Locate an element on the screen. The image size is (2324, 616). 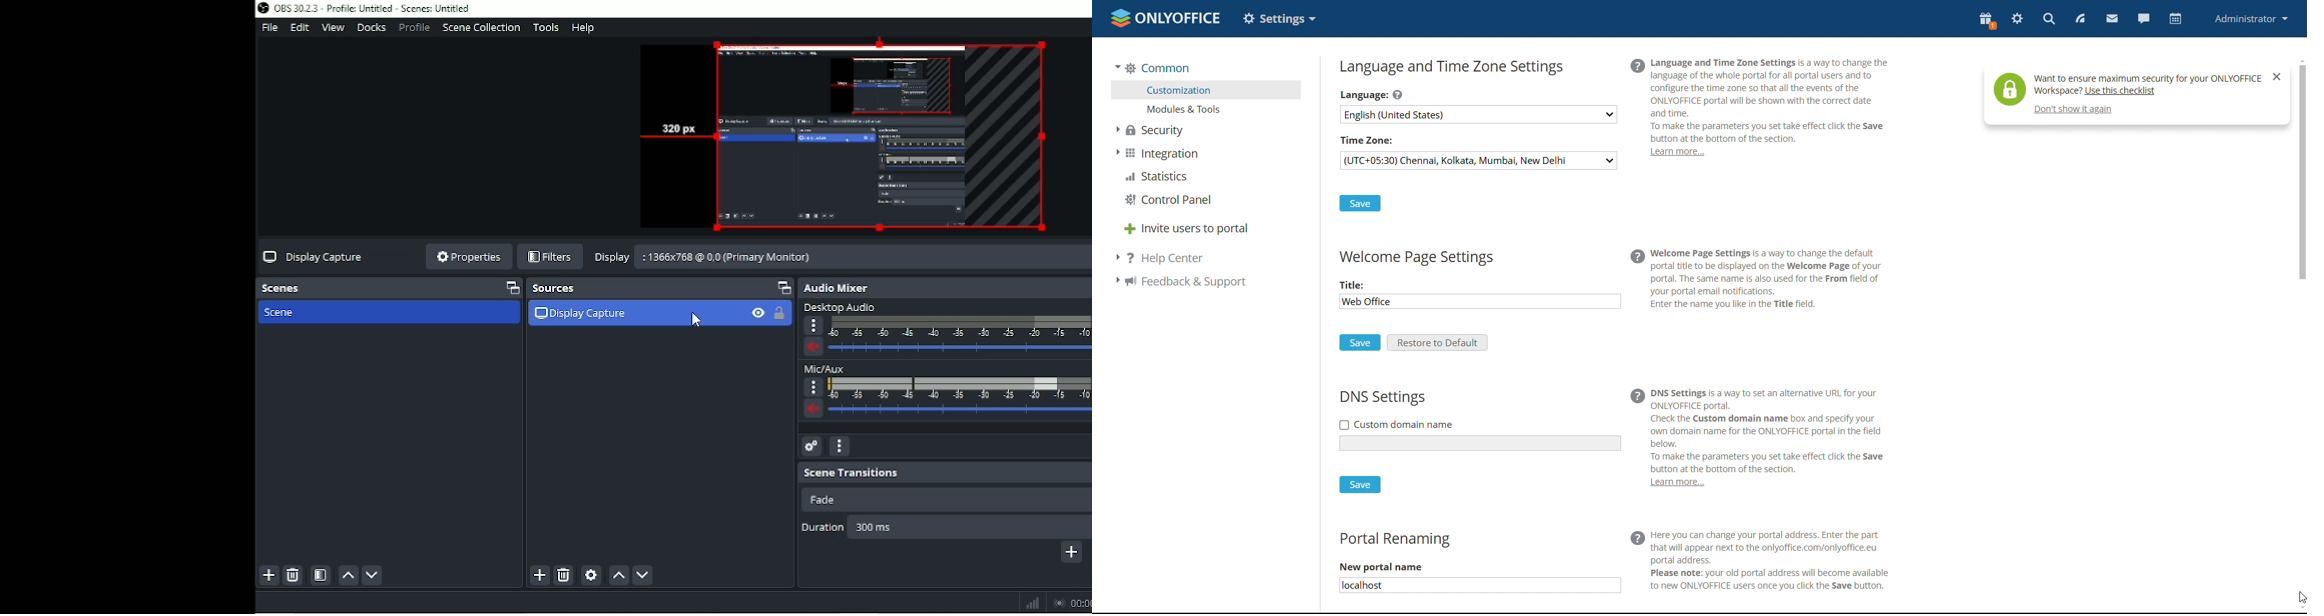
Filters is located at coordinates (550, 257).